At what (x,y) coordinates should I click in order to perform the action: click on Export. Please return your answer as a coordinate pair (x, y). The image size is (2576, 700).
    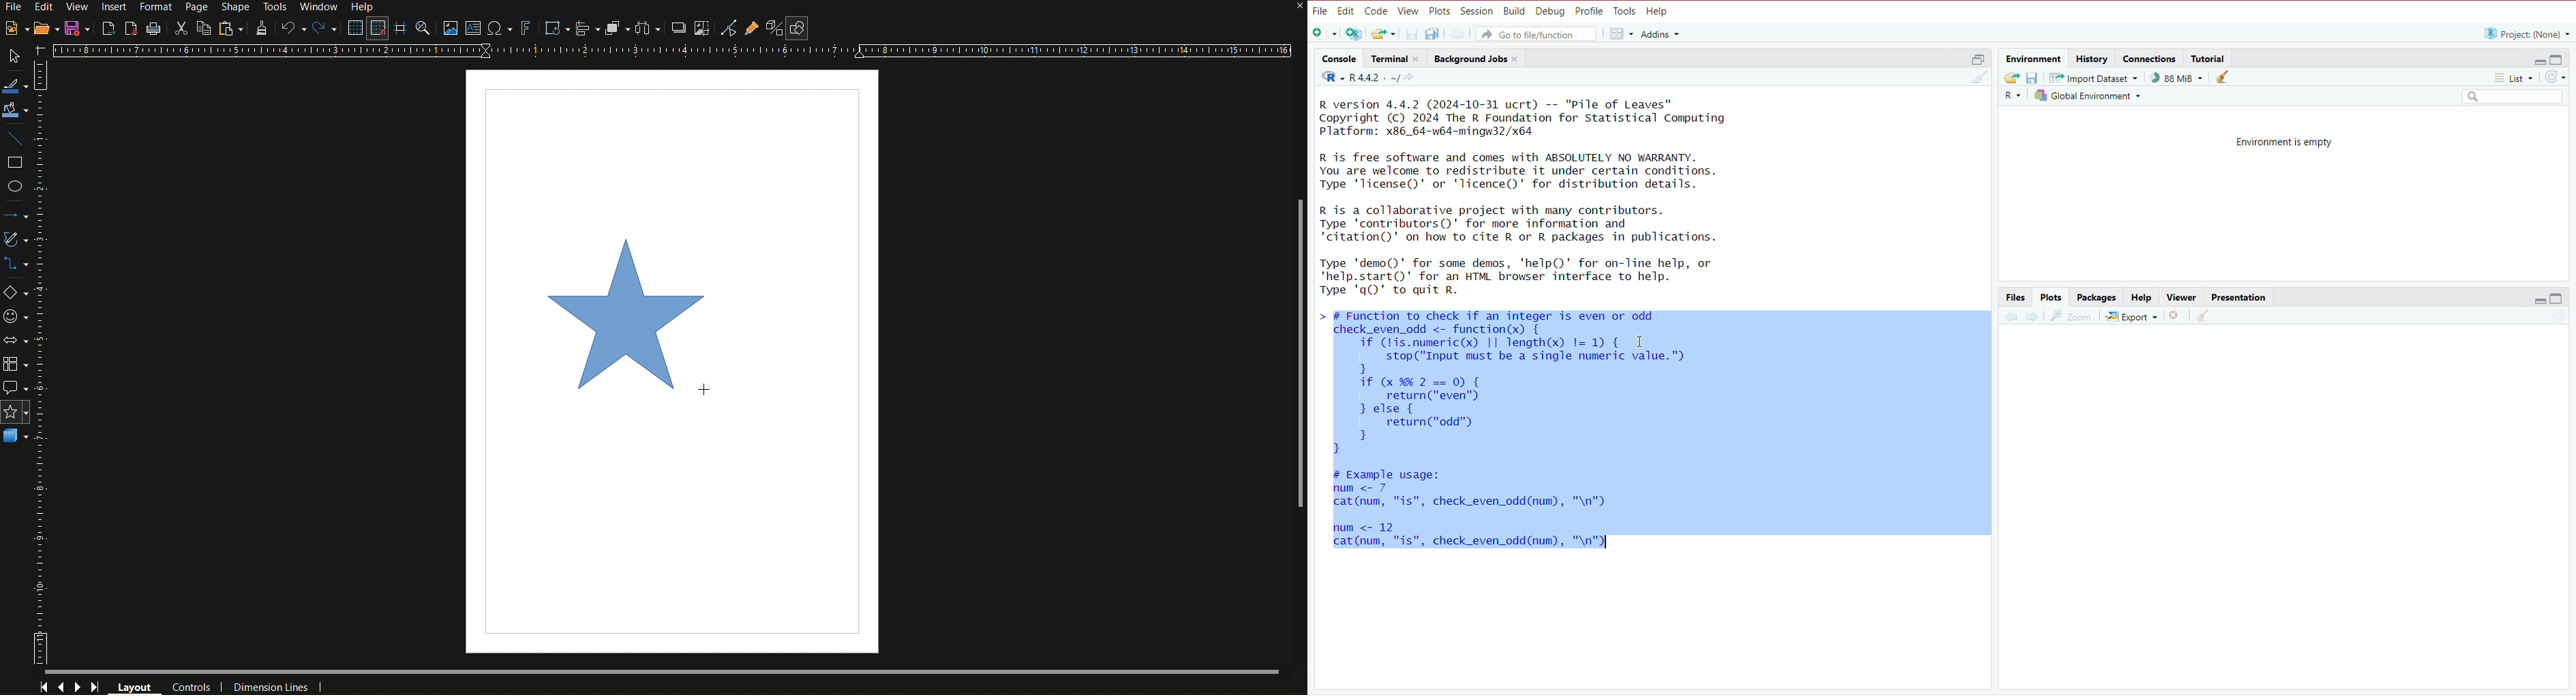
    Looking at the image, I should click on (108, 28).